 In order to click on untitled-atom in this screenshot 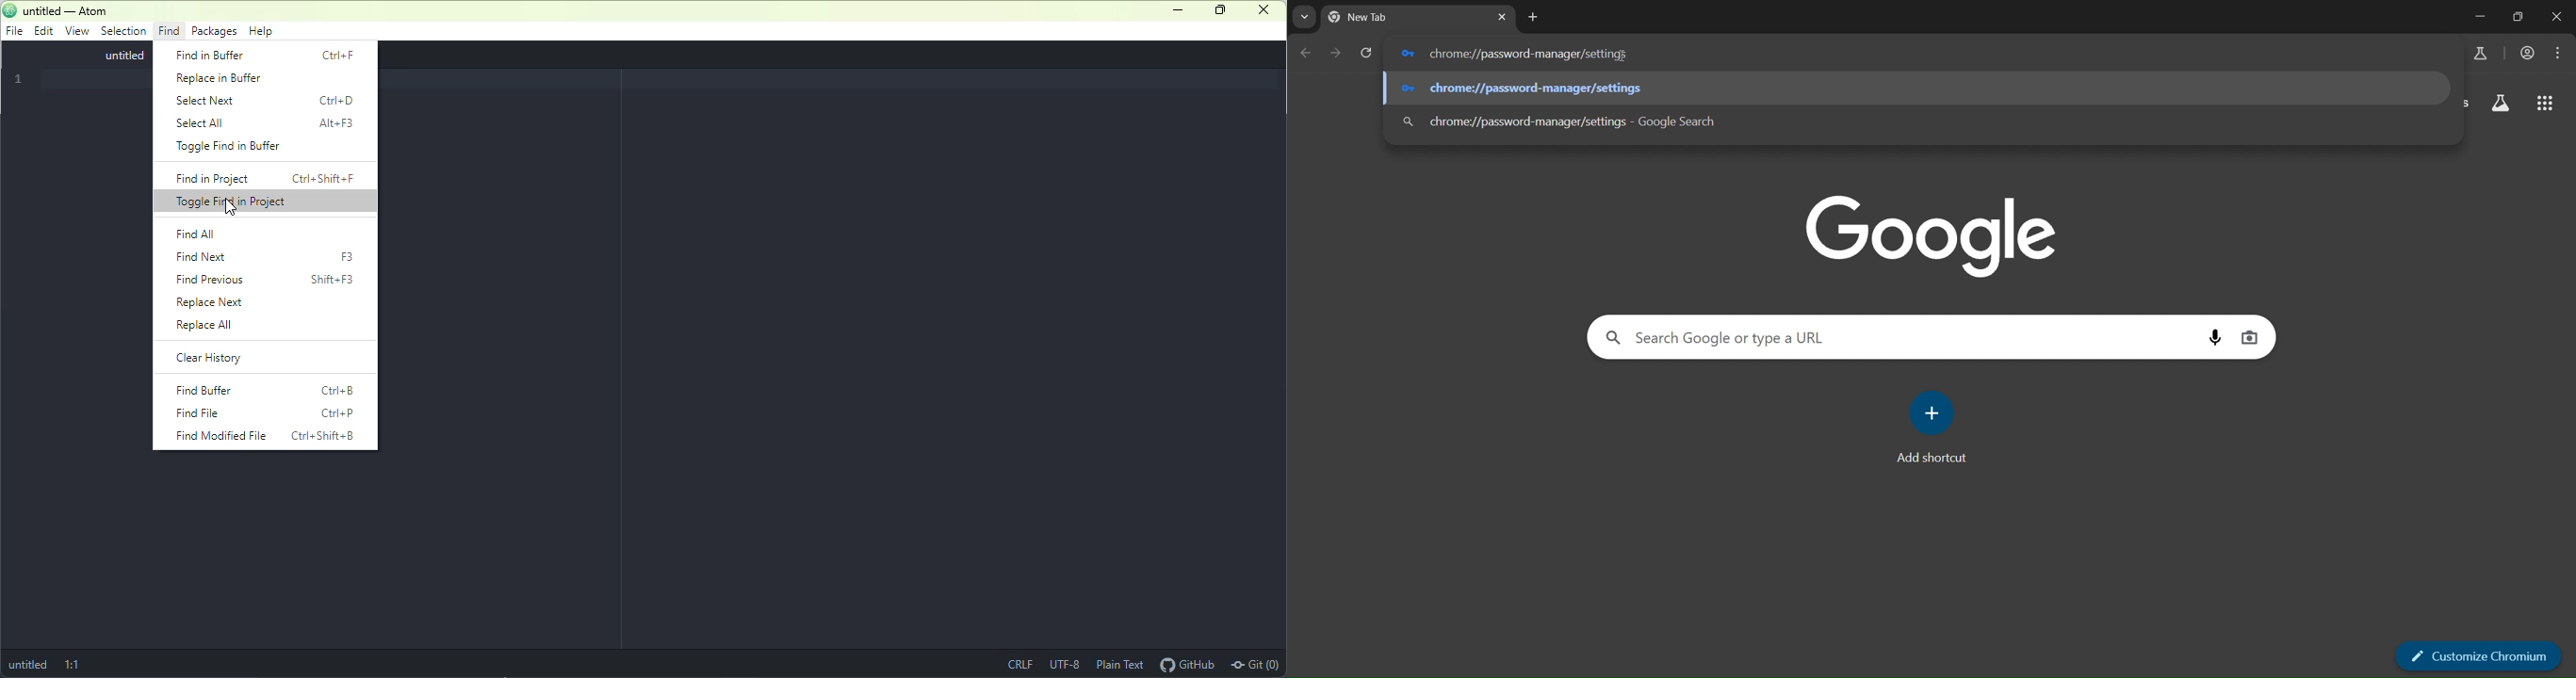, I will do `click(73, 10)`.